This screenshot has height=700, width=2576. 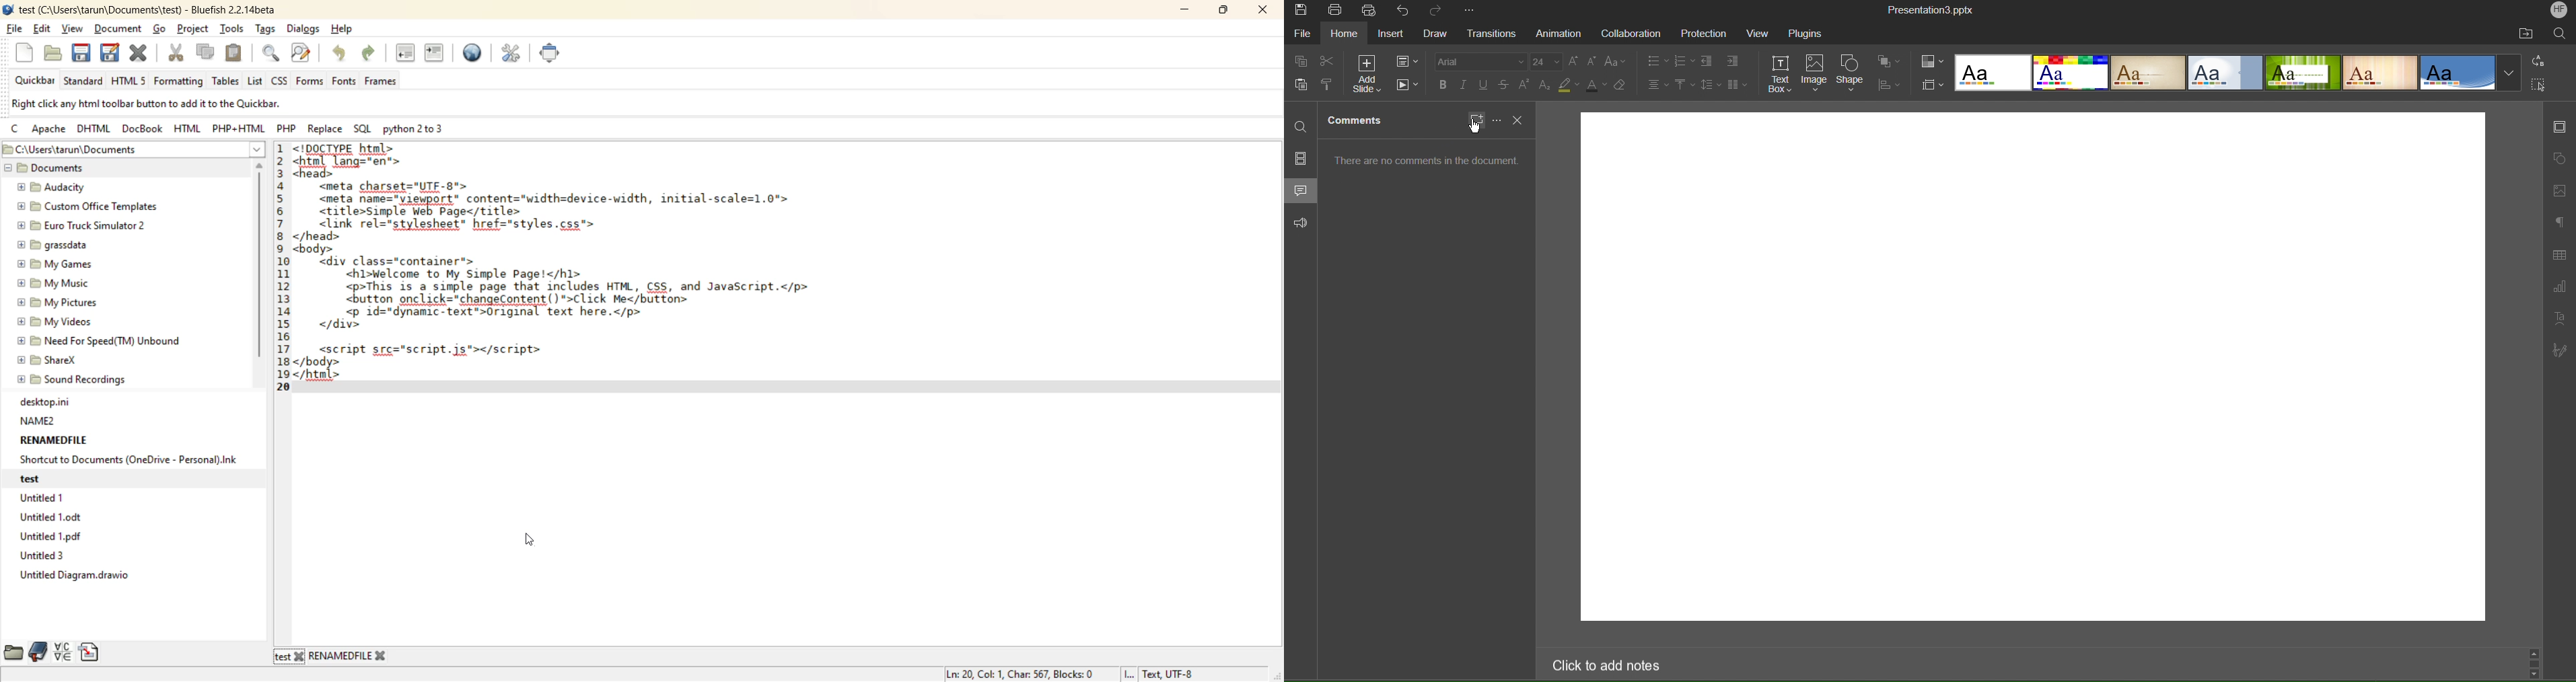 I want to click on Draw, so click(x=1434, y=34).